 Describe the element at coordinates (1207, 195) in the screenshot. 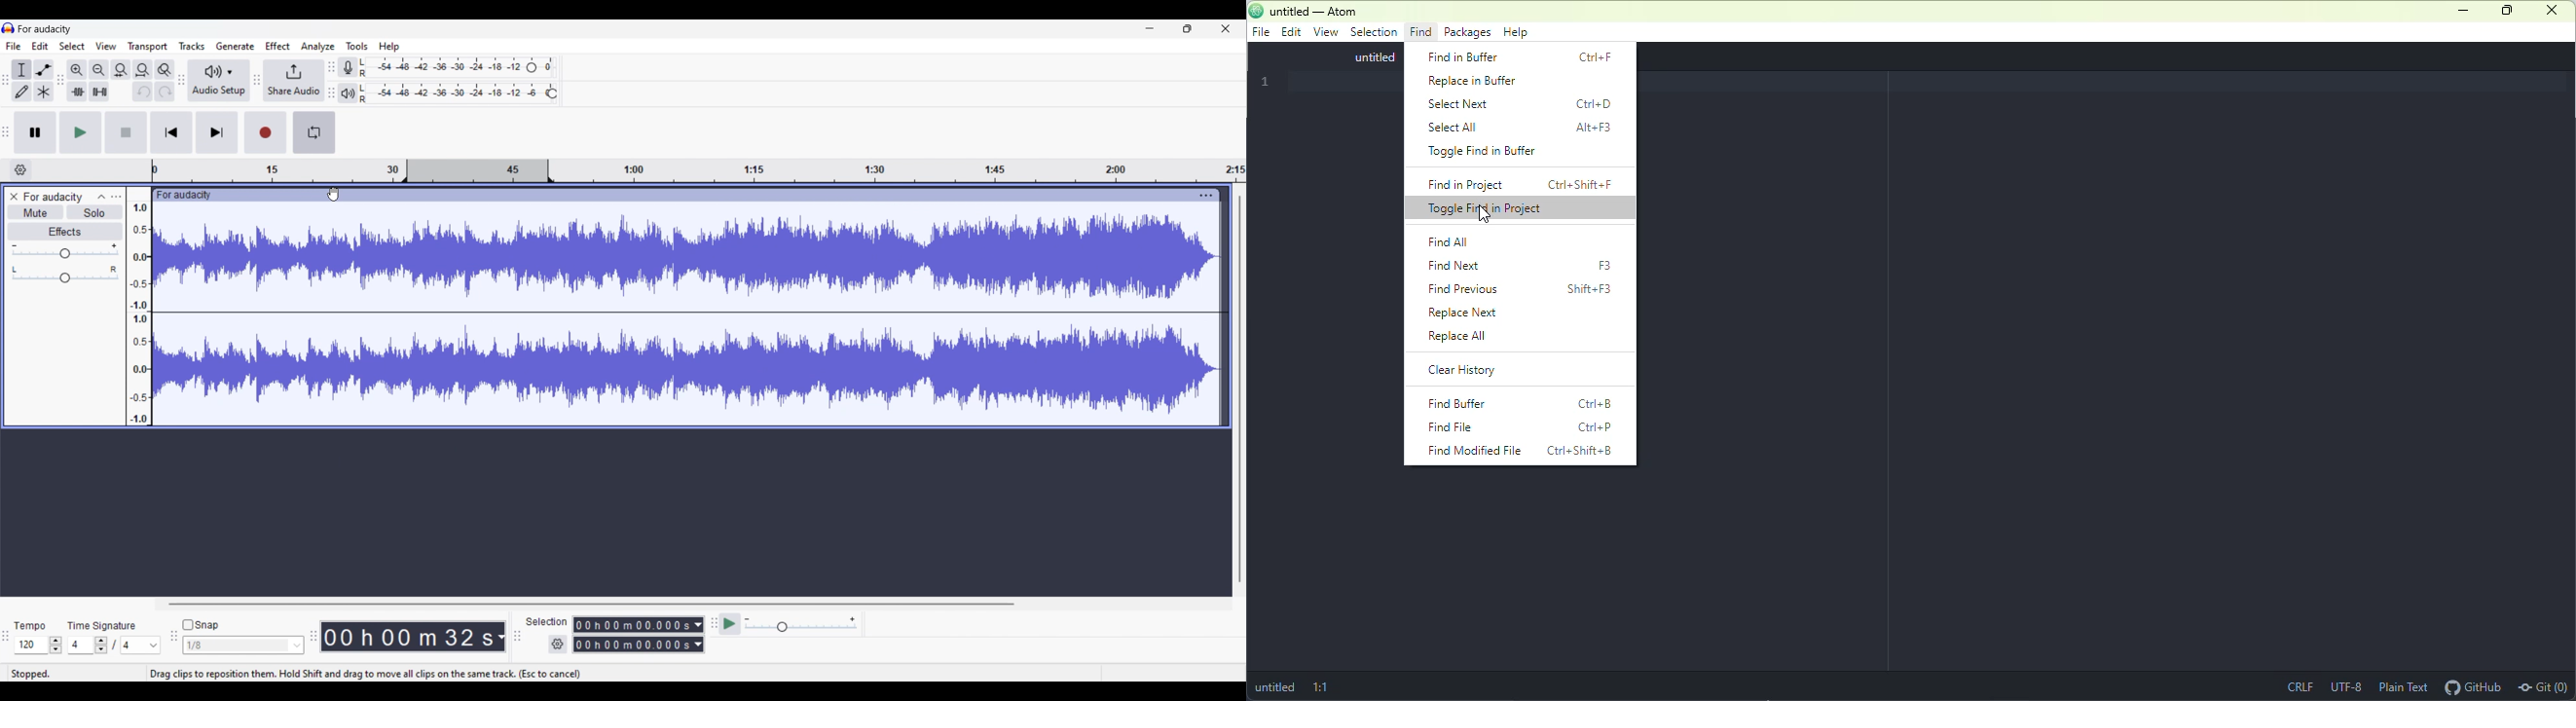

I see `Track settings` at that location.